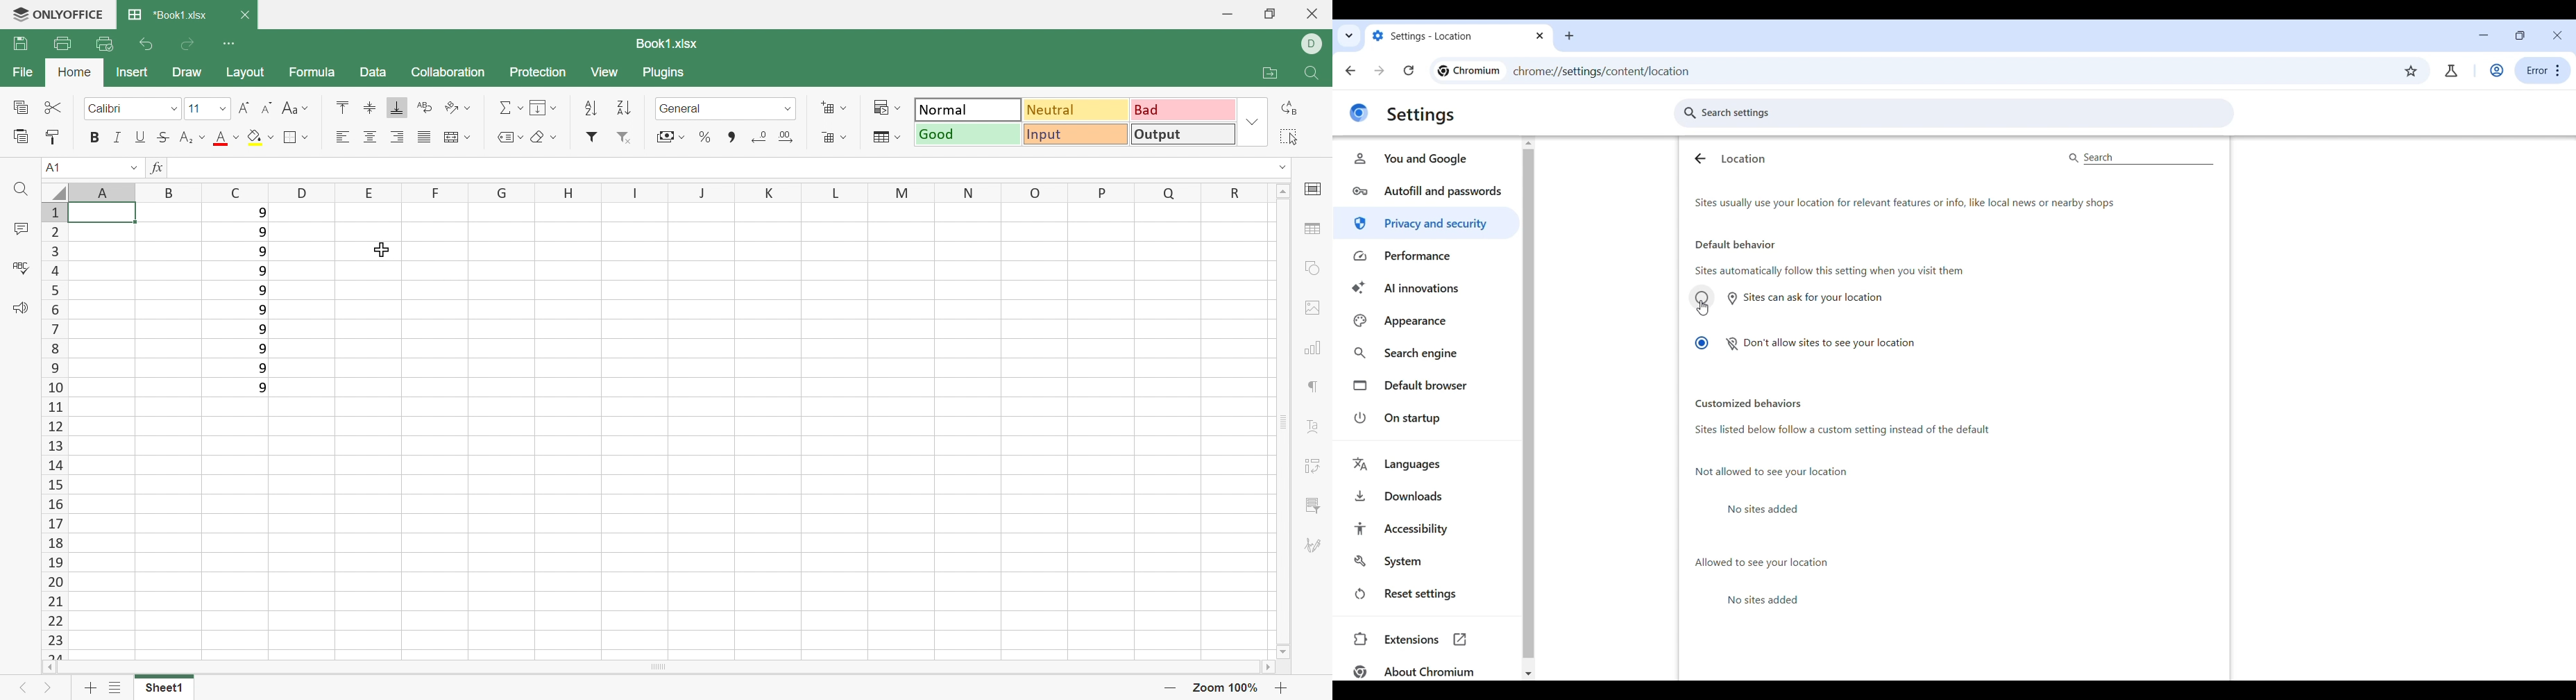 This screenshot has height=700, width=2576. What do you see at coordinates (1314, 191) in the screenshot?
I see `cell settings` at bounding box center [1314, 191].